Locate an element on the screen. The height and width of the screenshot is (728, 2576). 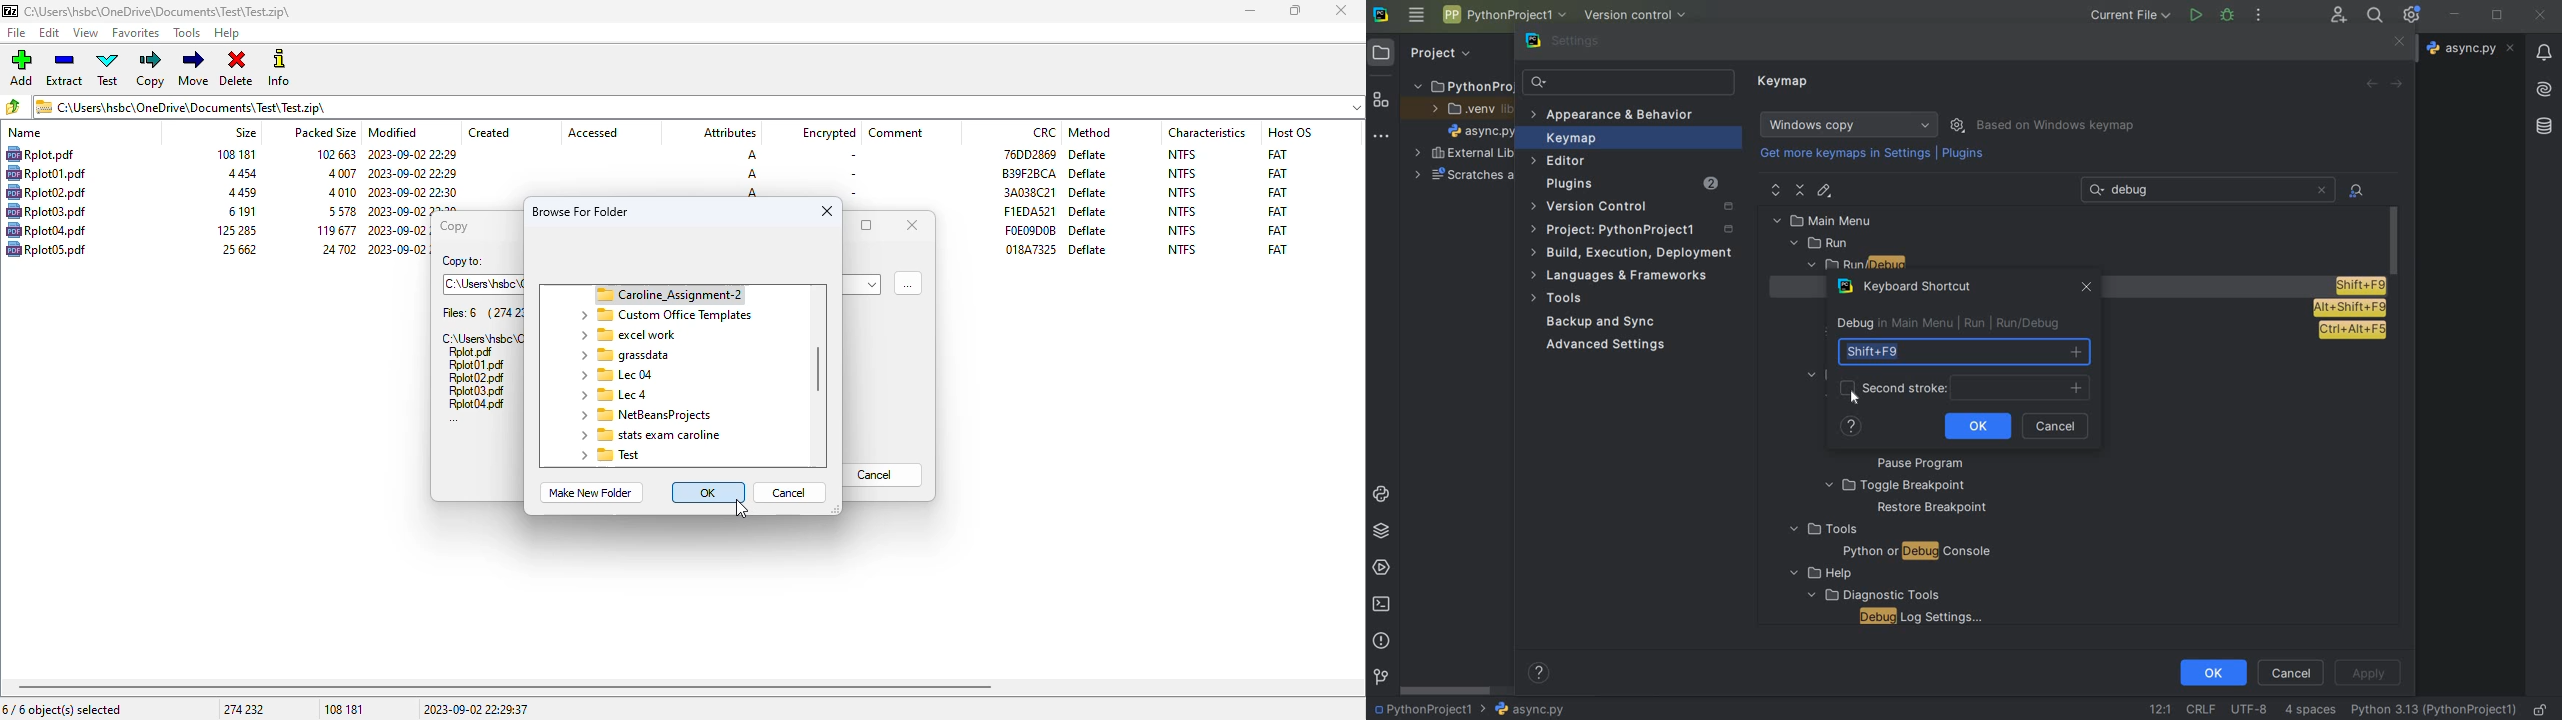
line separator is located at coordinates (2200, 710).